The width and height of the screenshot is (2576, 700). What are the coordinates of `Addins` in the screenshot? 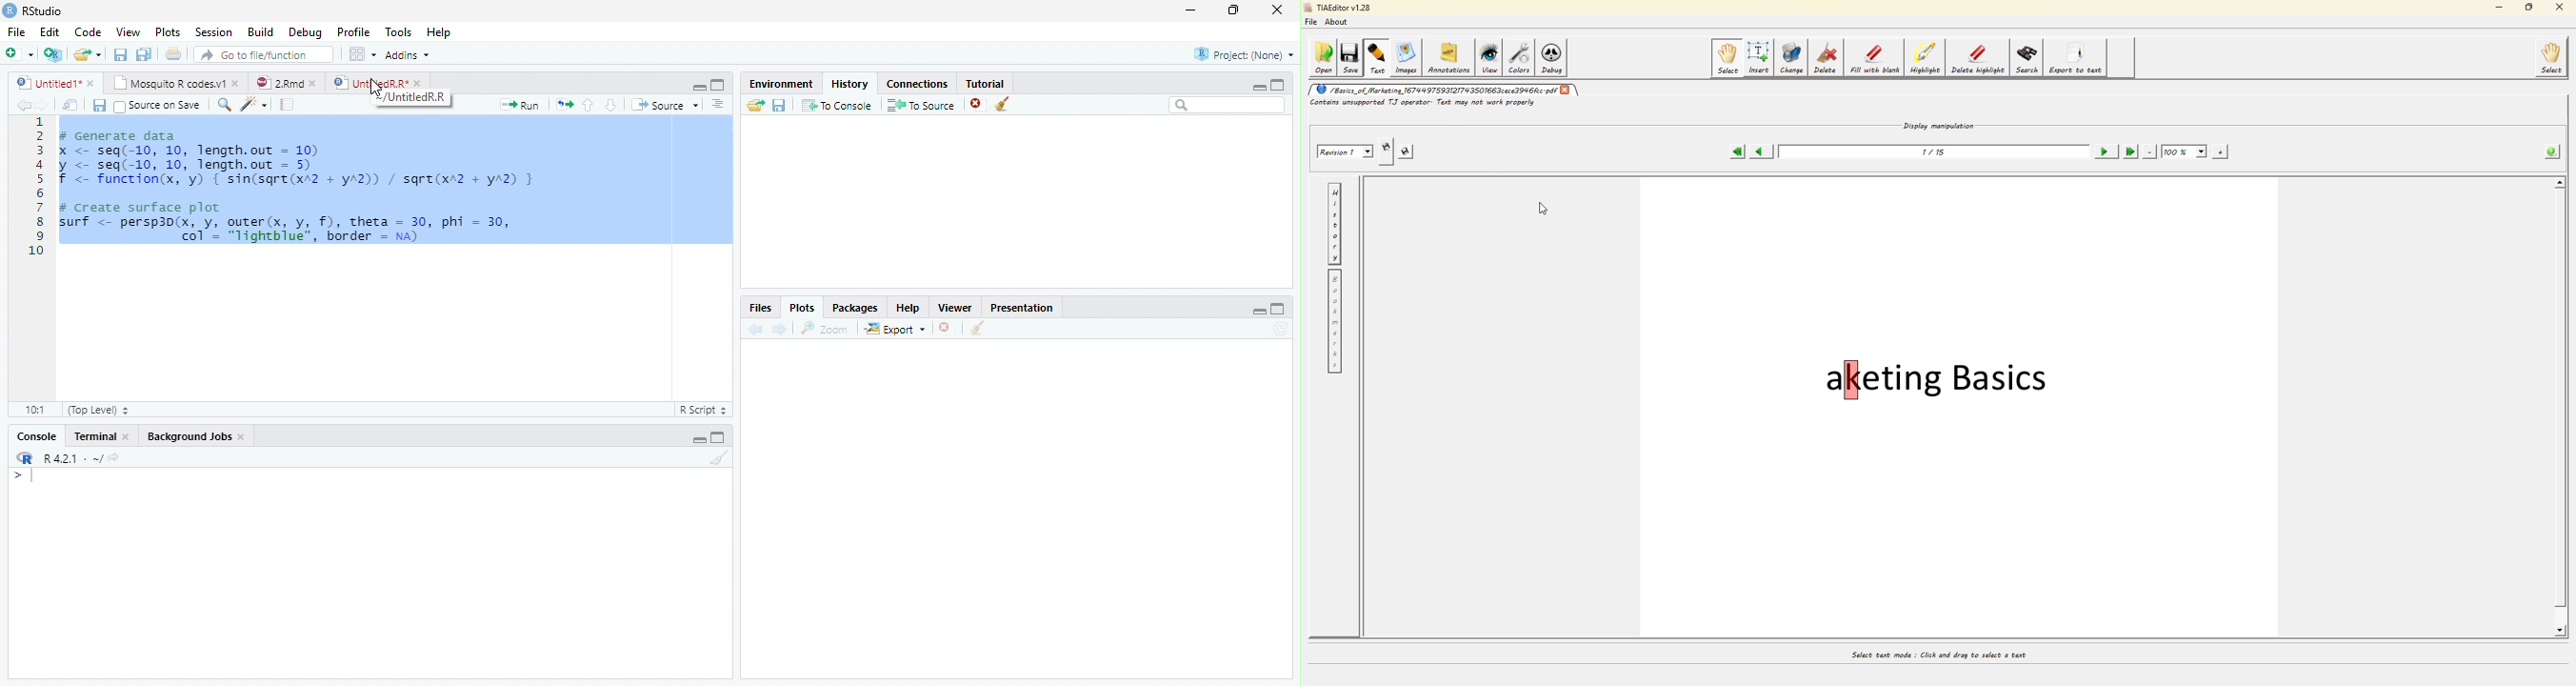 It's located at (408, 55).